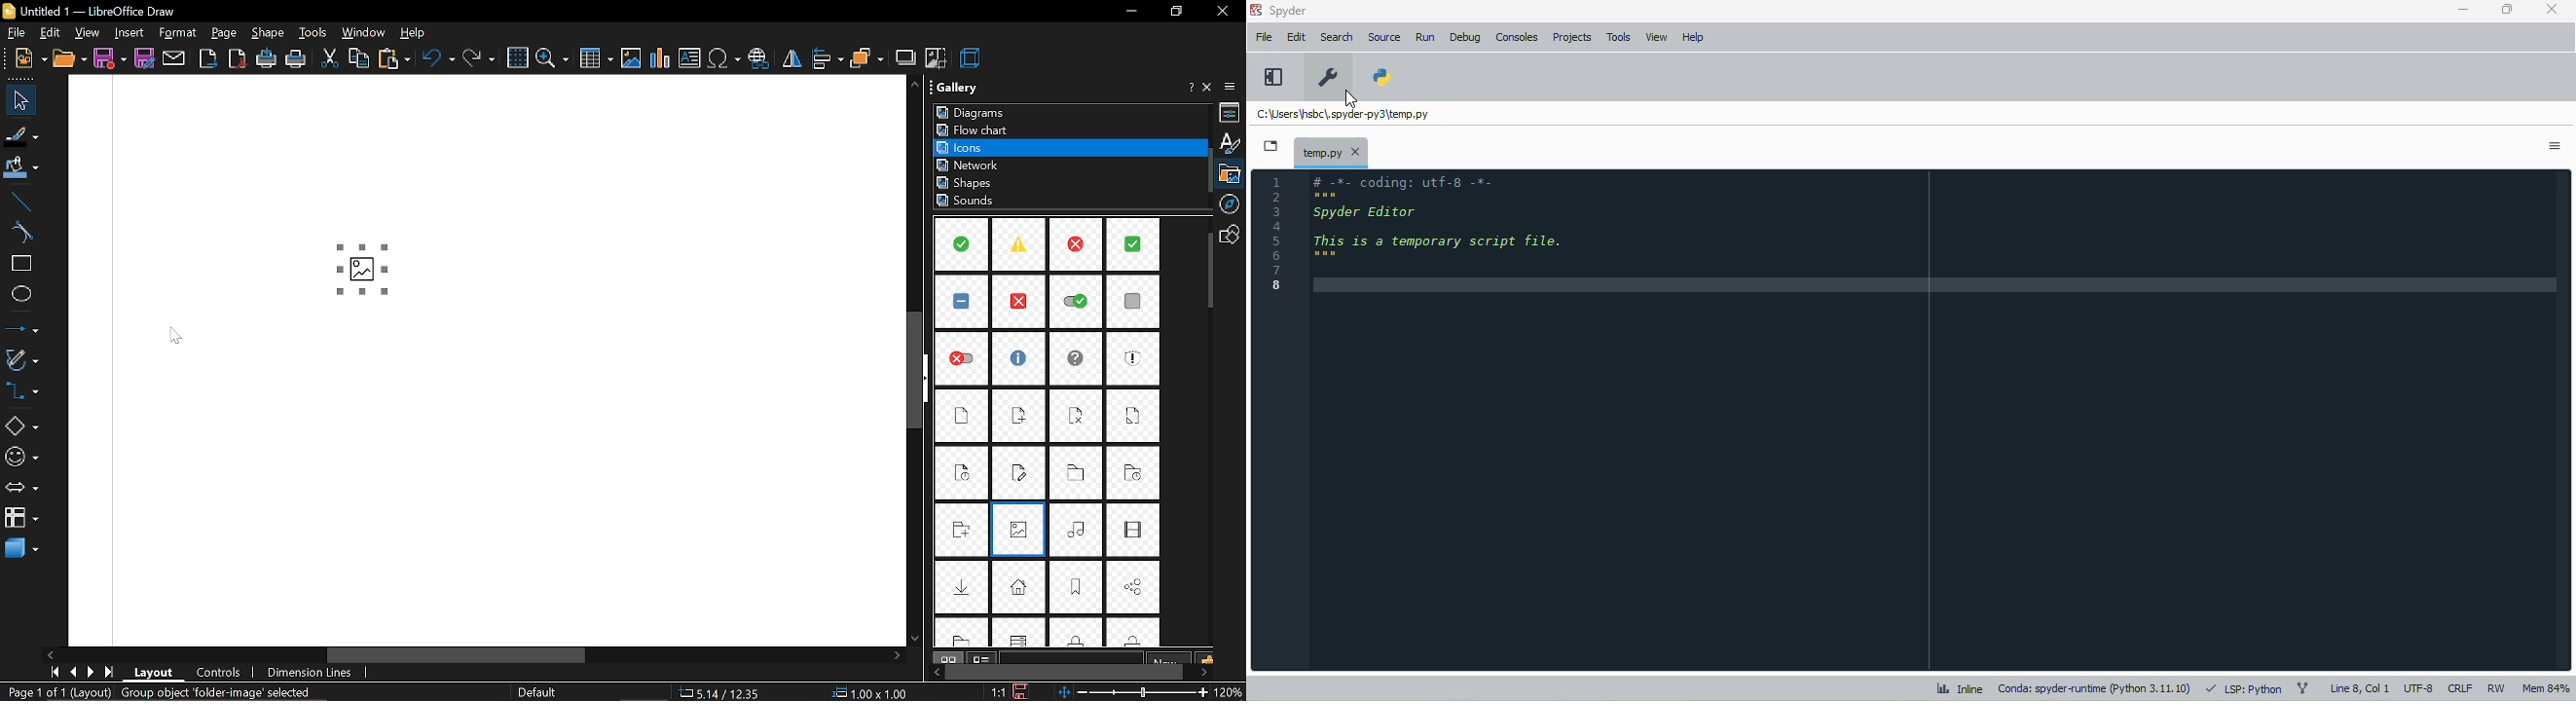 The width and height of the screenshot is (2576, 728). Describe the element at coordinates (552, 59) in the screenshot. I see `zoom` at that location.